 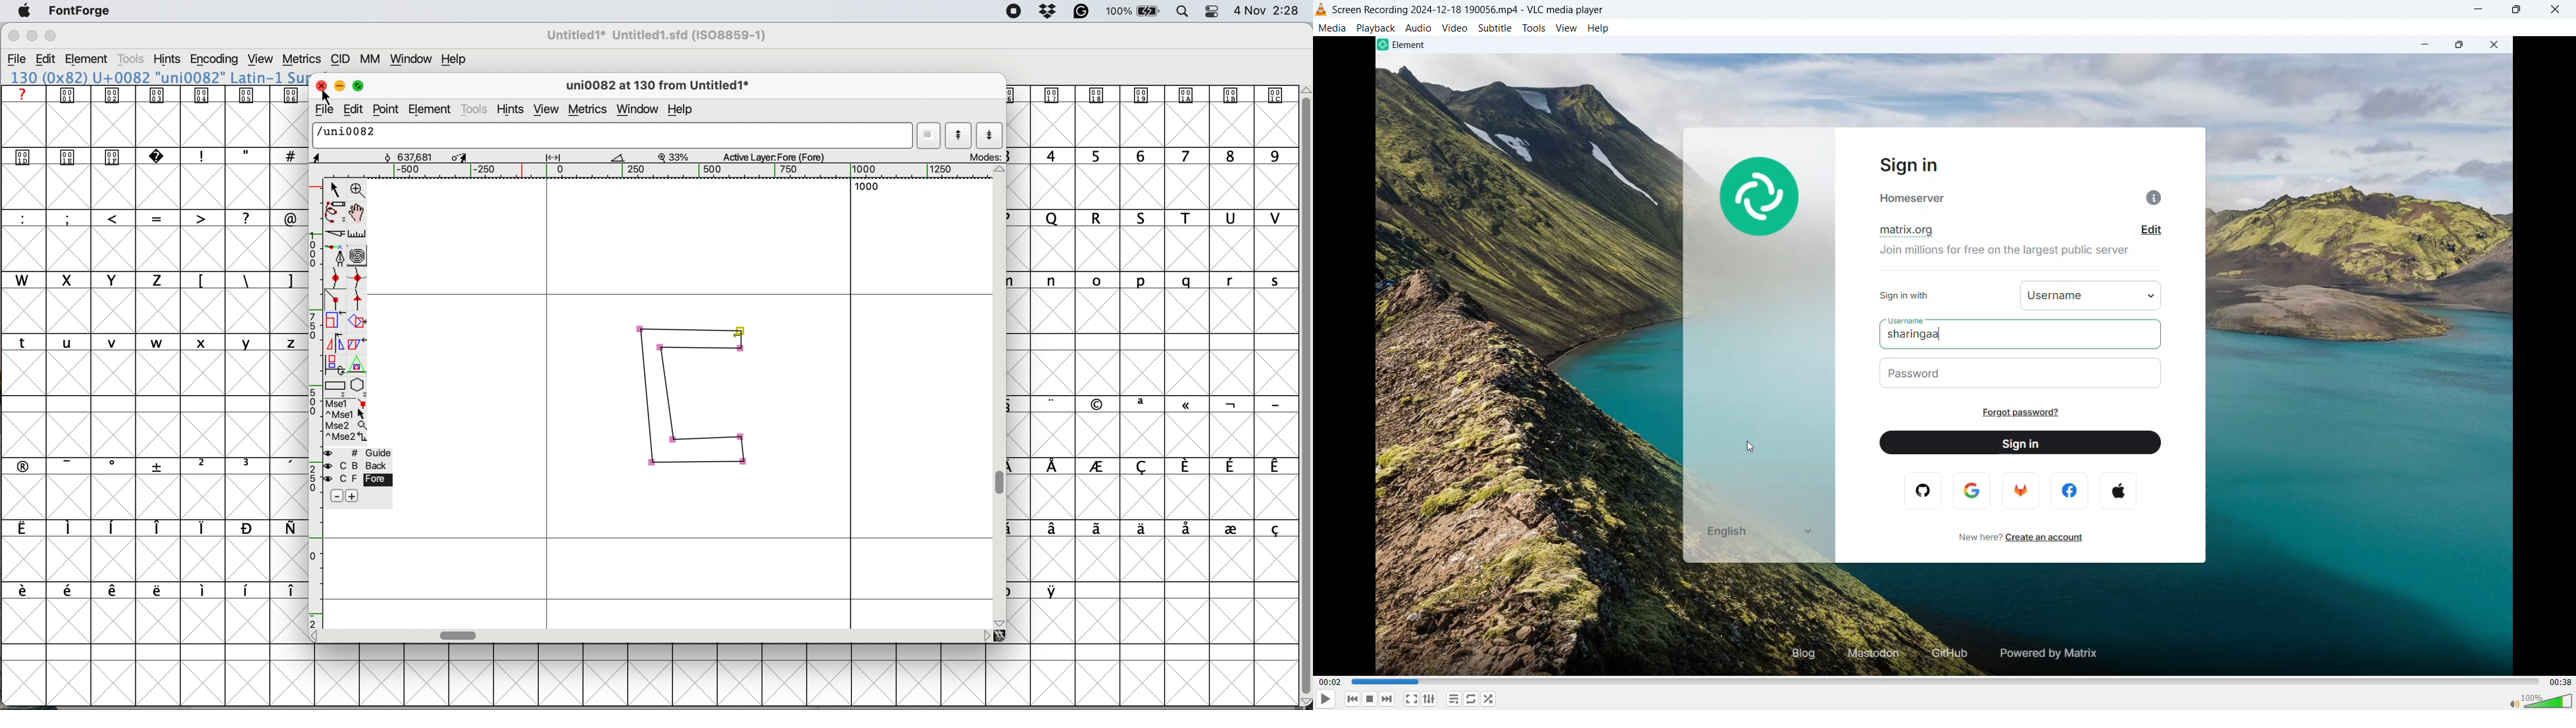 What do you see at coordinates (340, 59) in the screenshot?
I see `cid` at bounding box center [340, 59].